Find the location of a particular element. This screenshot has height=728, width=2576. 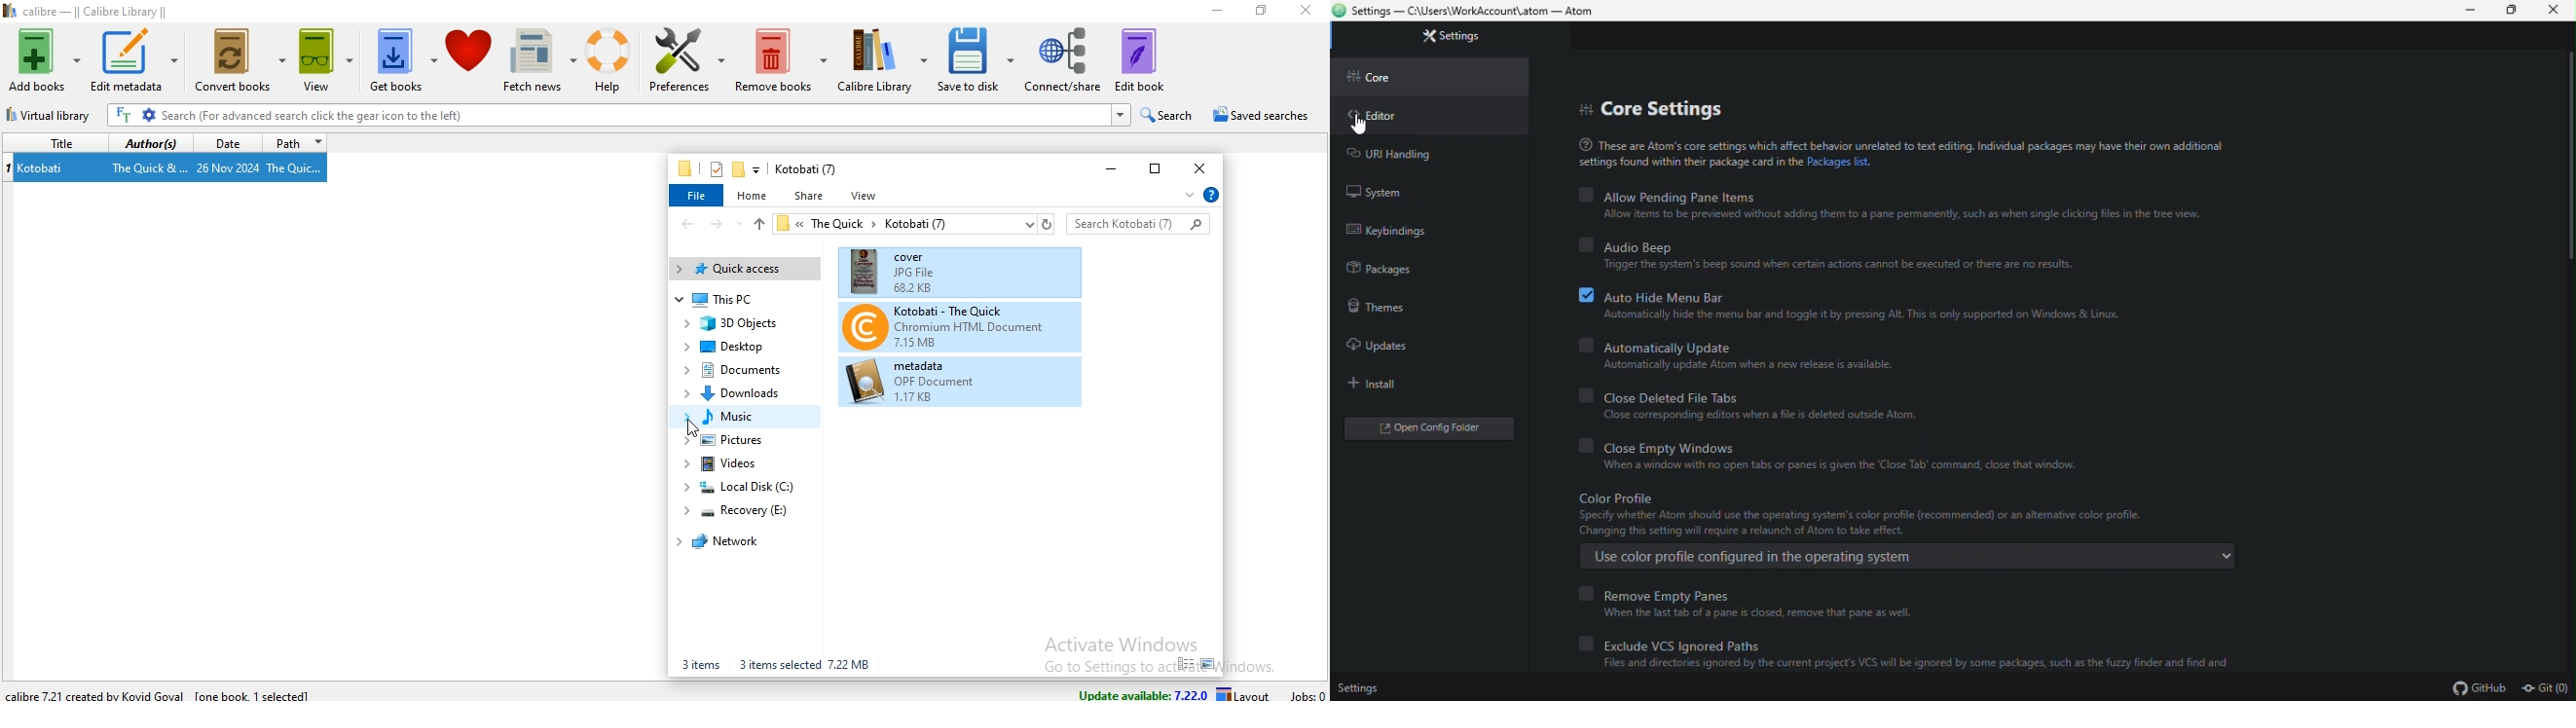

calibre 7.22.1 created by Kovid Goyal [one book 1 selected] is located at coordinates (163, 693).